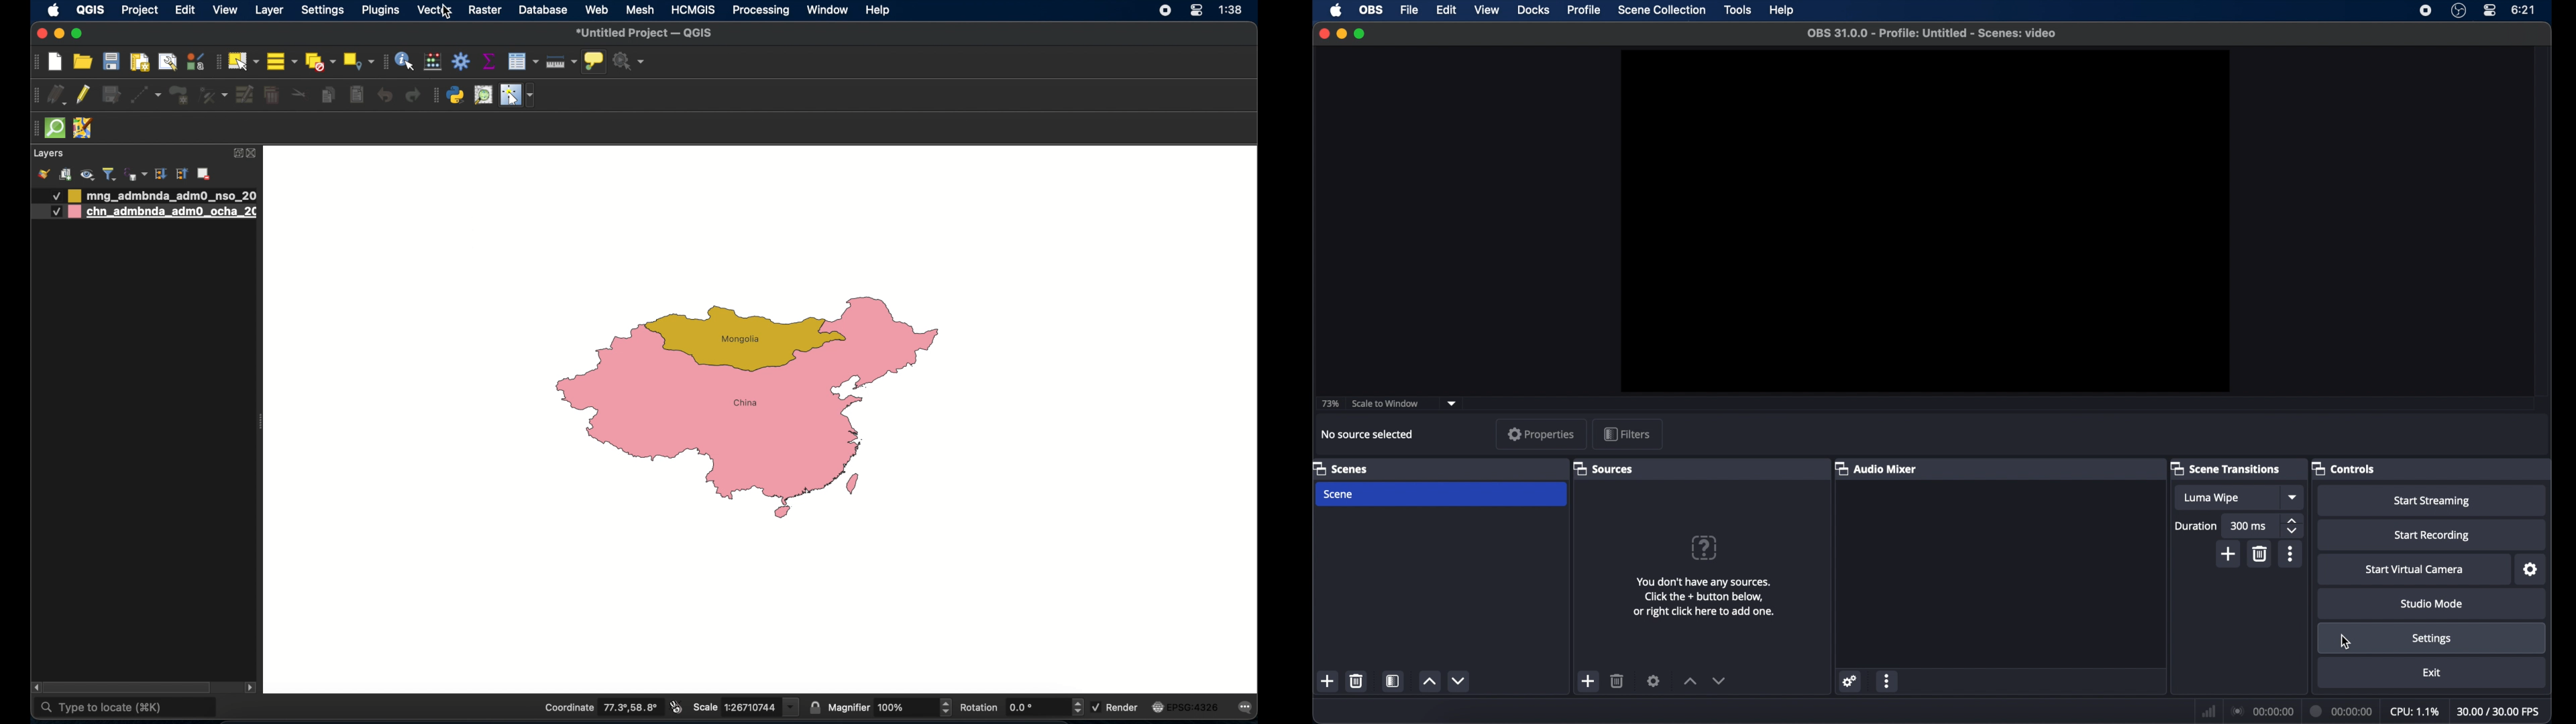 The image size is (2576, 728). What do you see at coordinates (53, 10) in the screenshot?
I see `apple icon` at bounding box center [53, 10].